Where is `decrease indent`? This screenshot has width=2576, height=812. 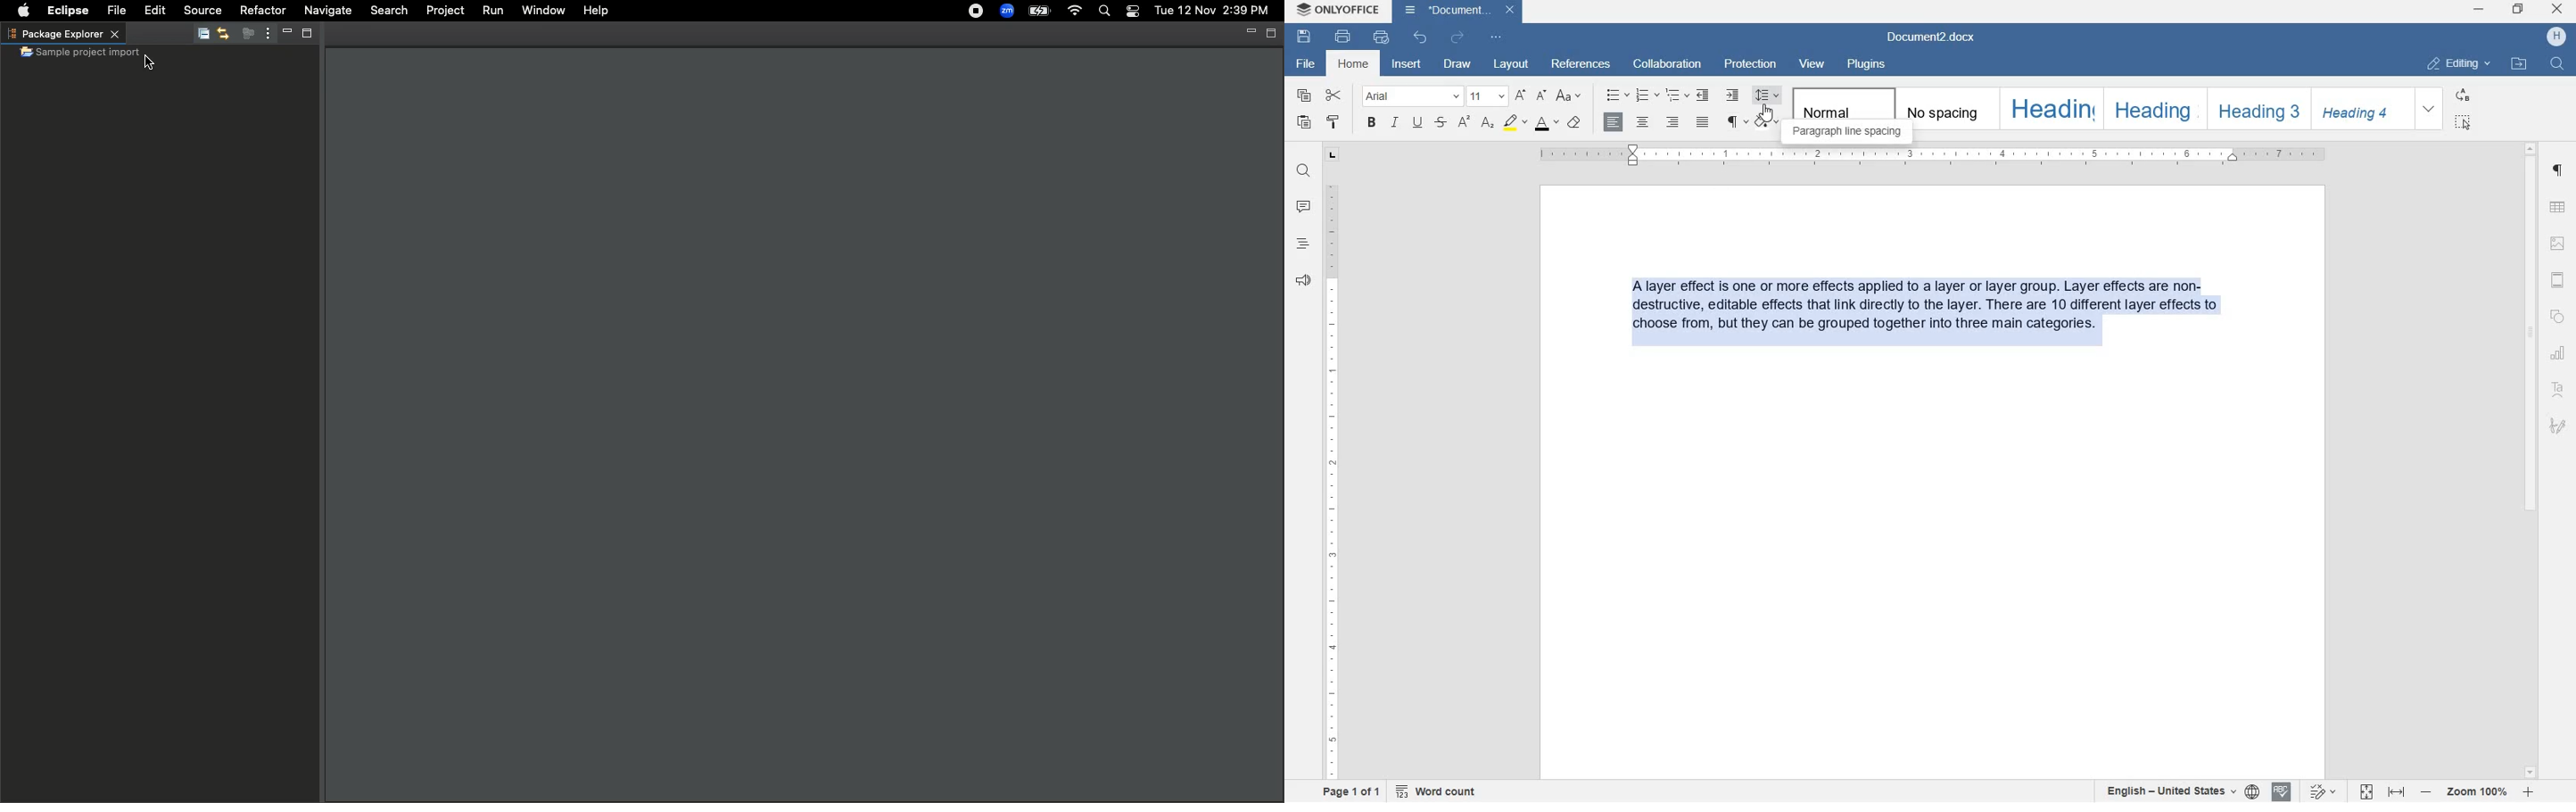 decrease indent is located at coordinates (1706, 95).